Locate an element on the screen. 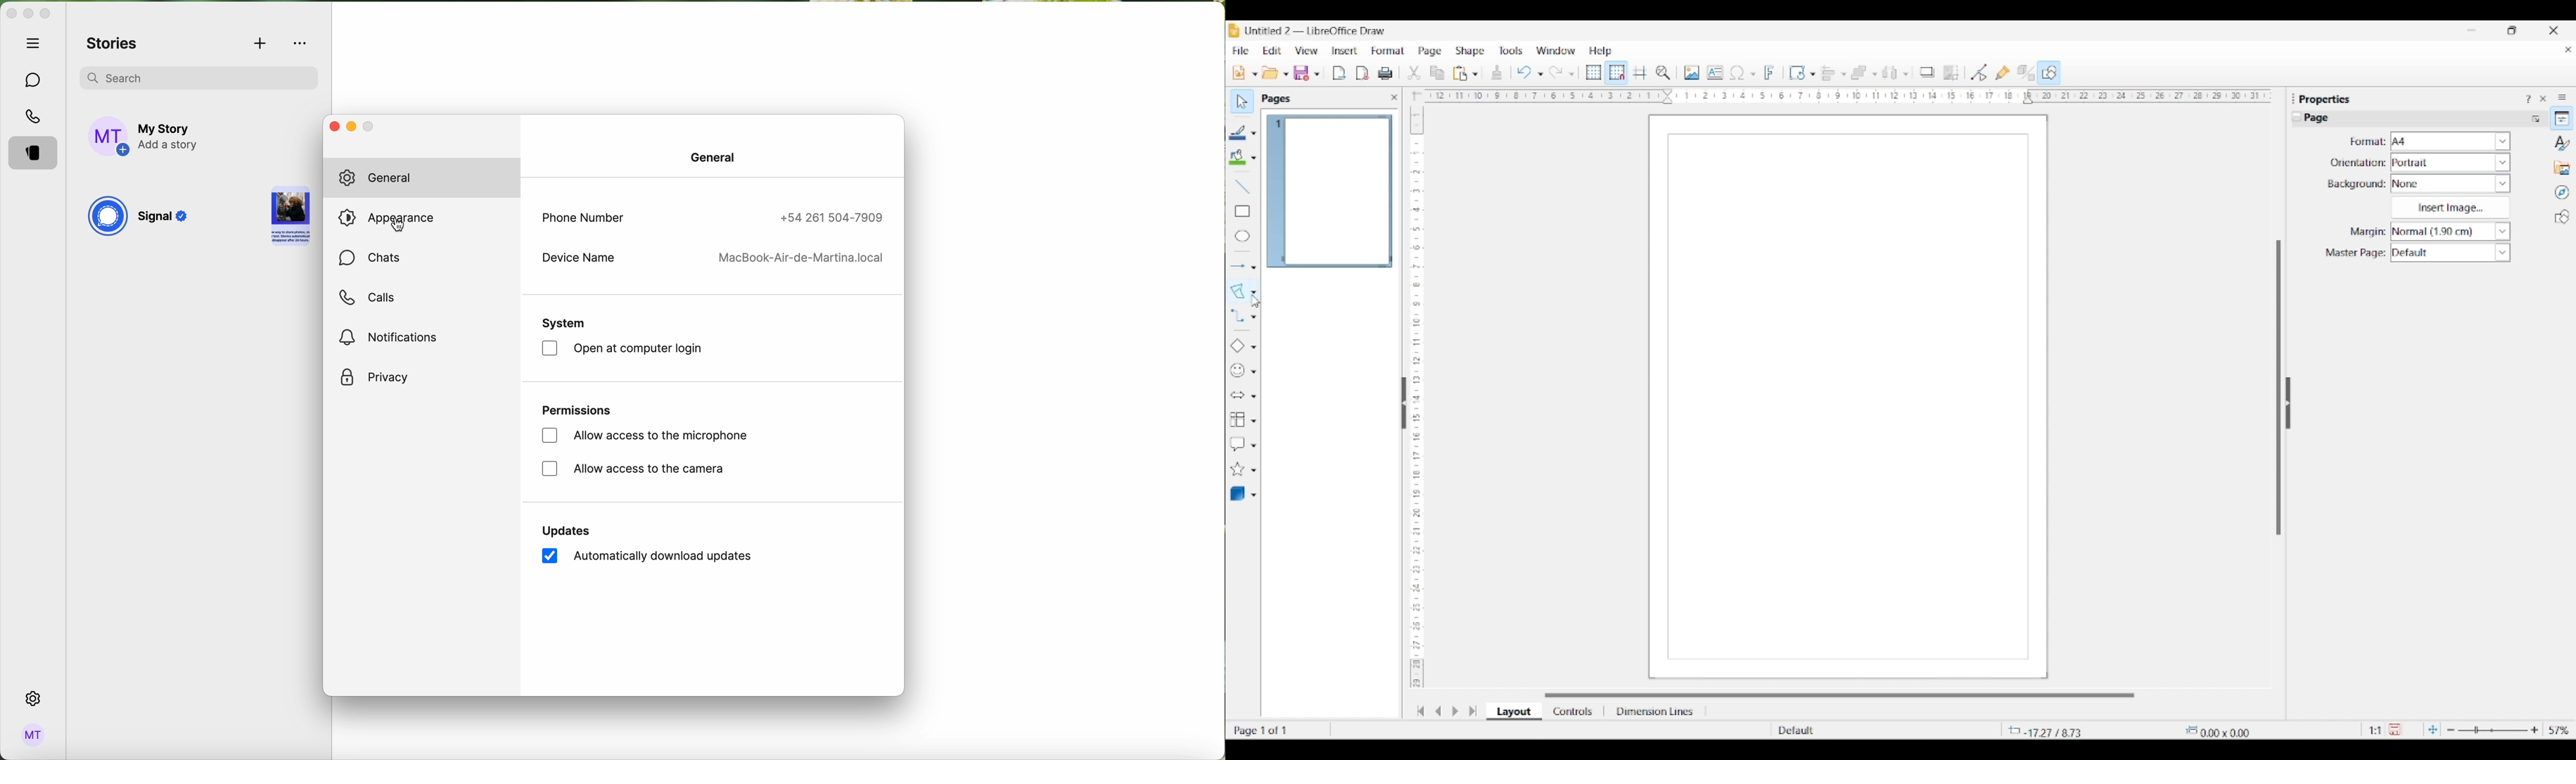  Current page w.r.t. total number of pages is located at coordinates (1277, 730).